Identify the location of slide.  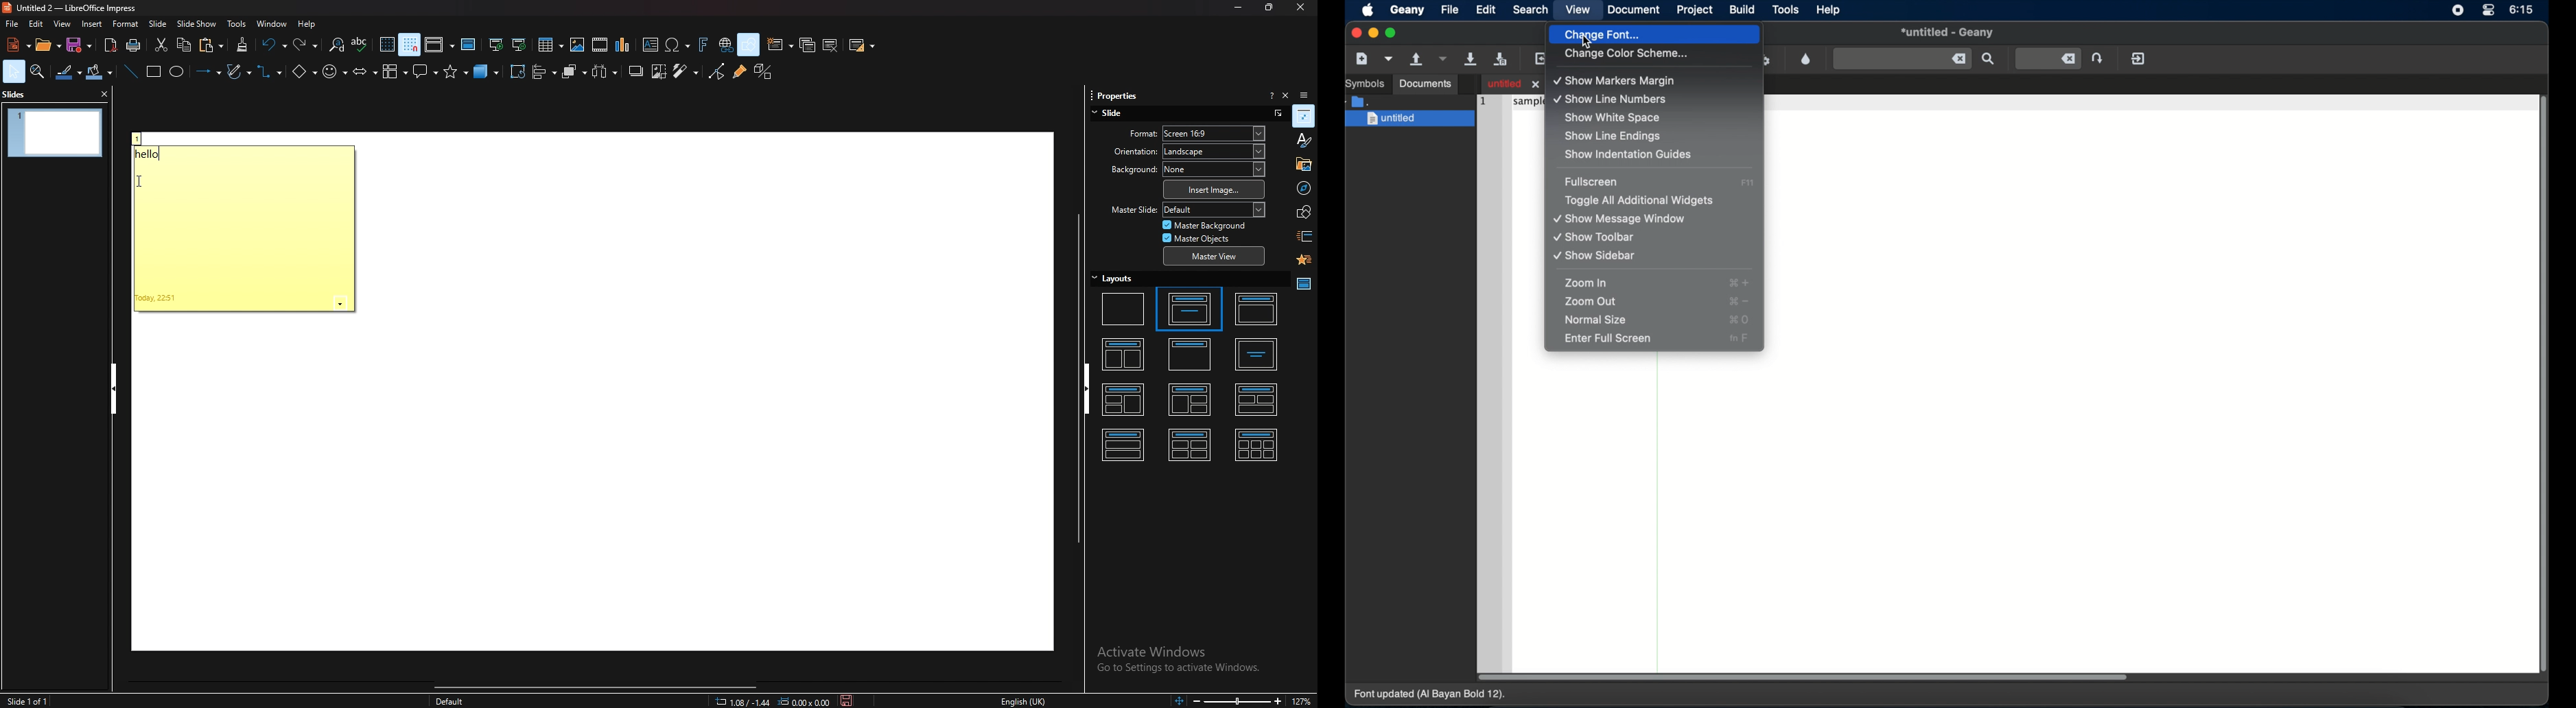
(1111, 114).